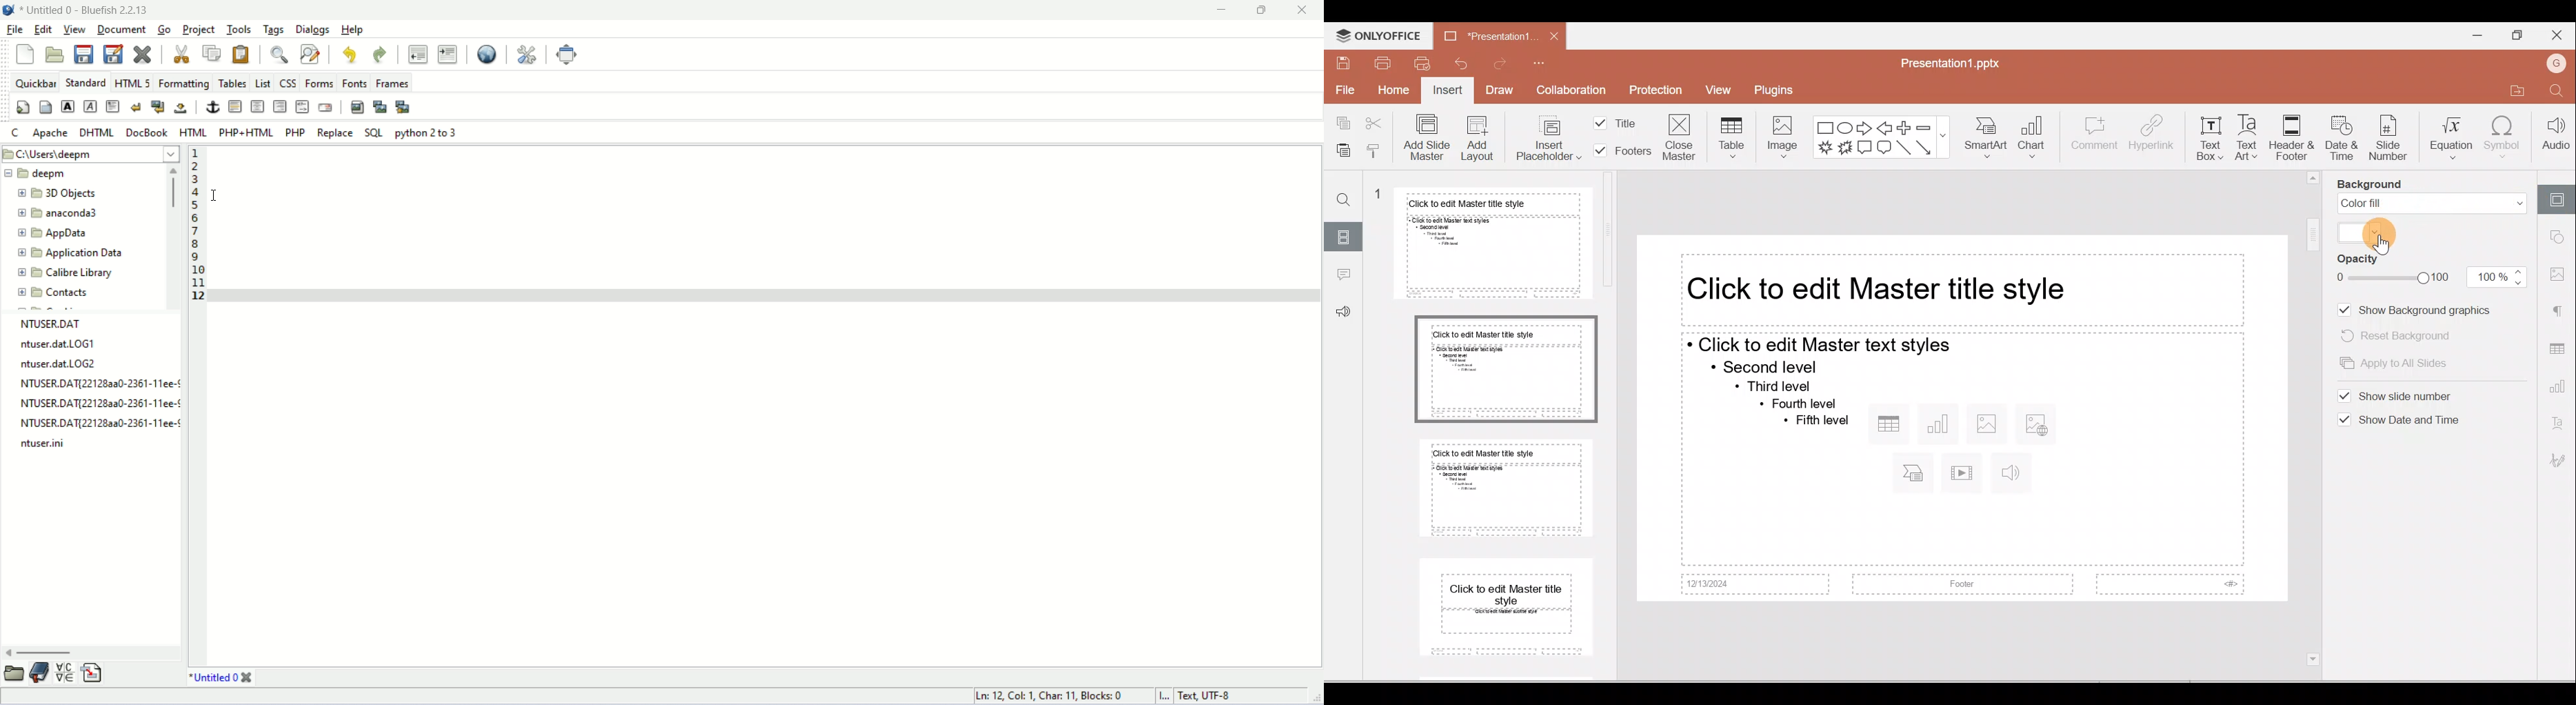  I want to click on scroll bar, so click(94, 653).